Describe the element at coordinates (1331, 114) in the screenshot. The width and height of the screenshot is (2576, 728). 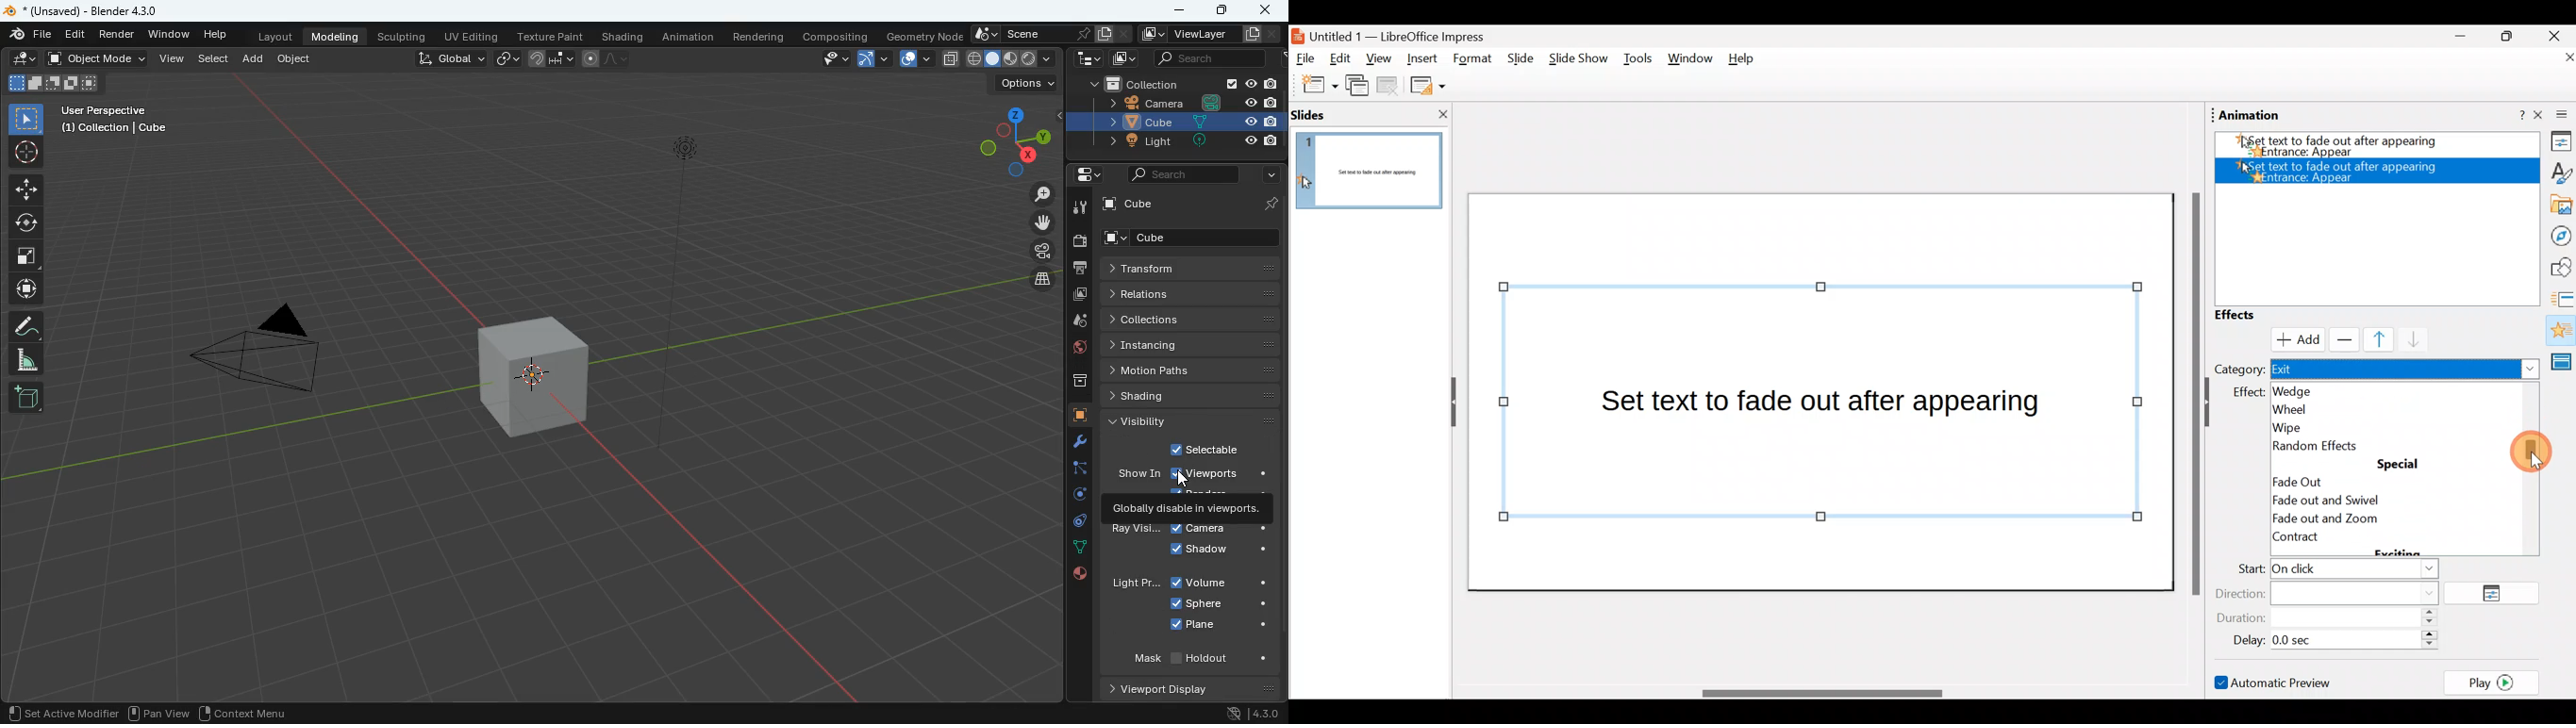
I see `Slides` at that location.